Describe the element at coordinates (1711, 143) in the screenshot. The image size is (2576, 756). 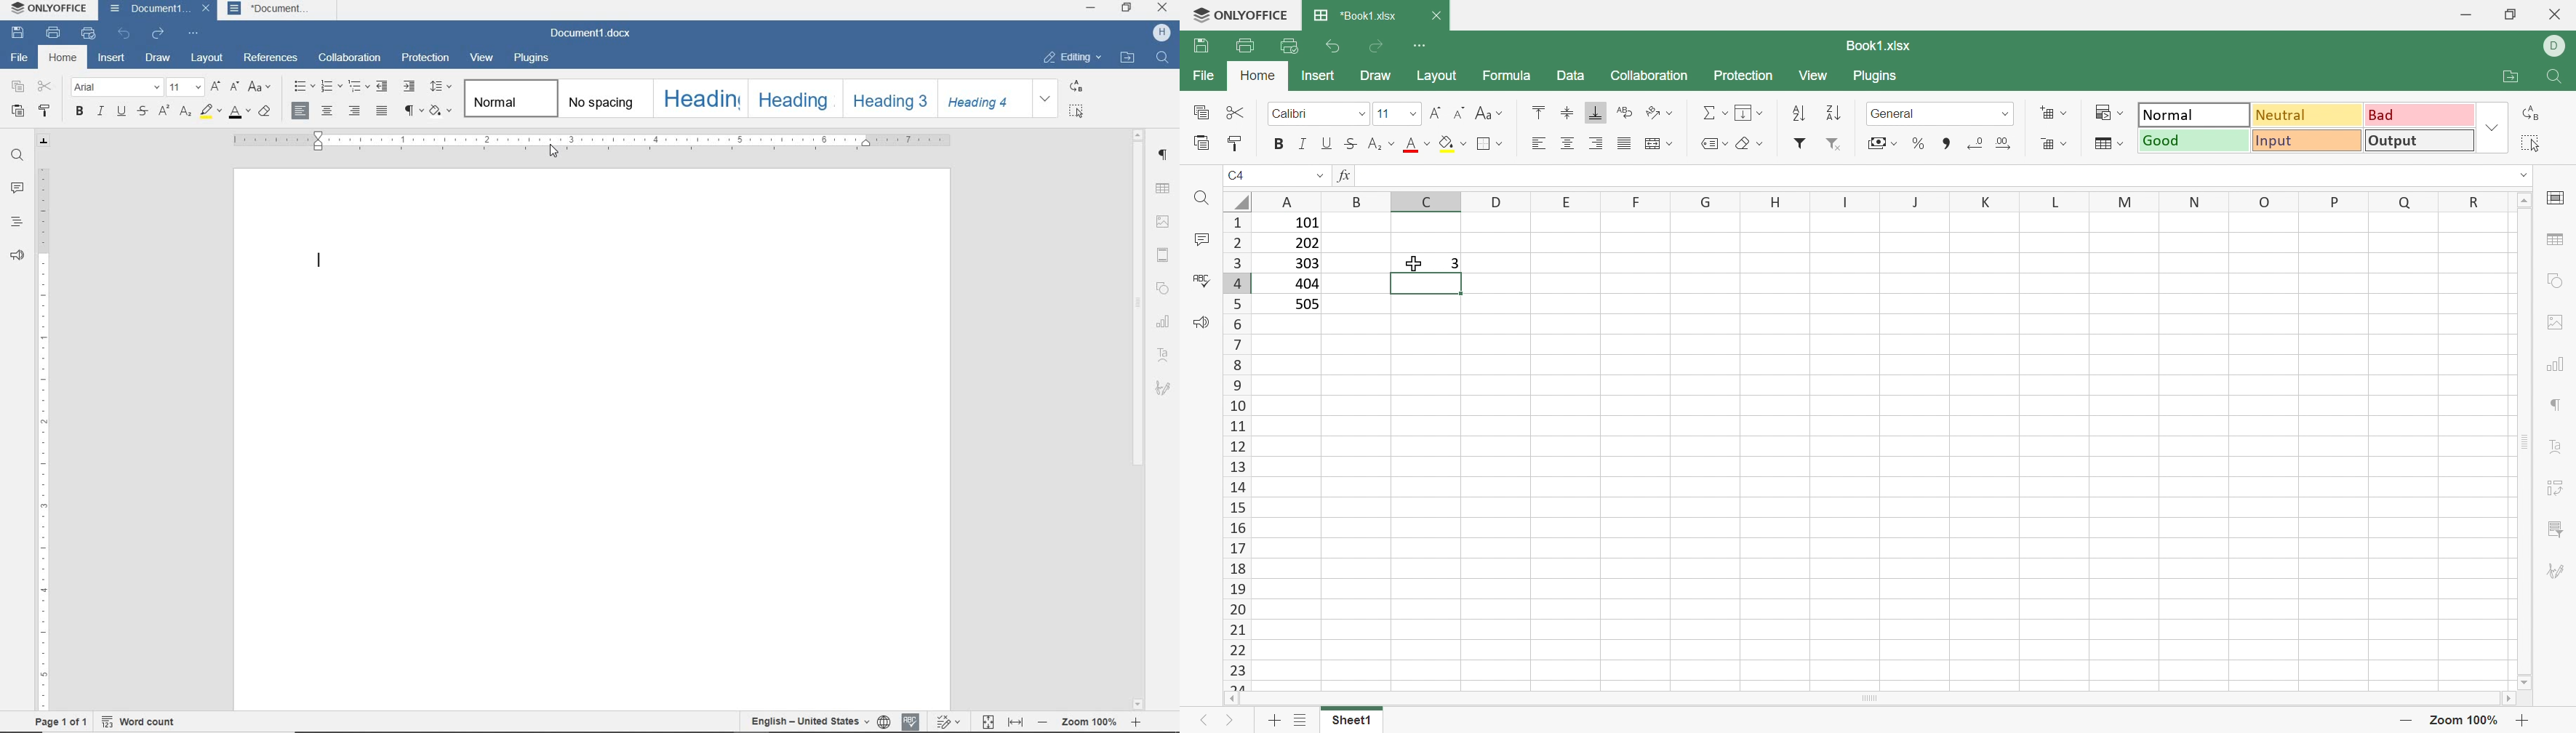
I see `Named ranges` at that location.